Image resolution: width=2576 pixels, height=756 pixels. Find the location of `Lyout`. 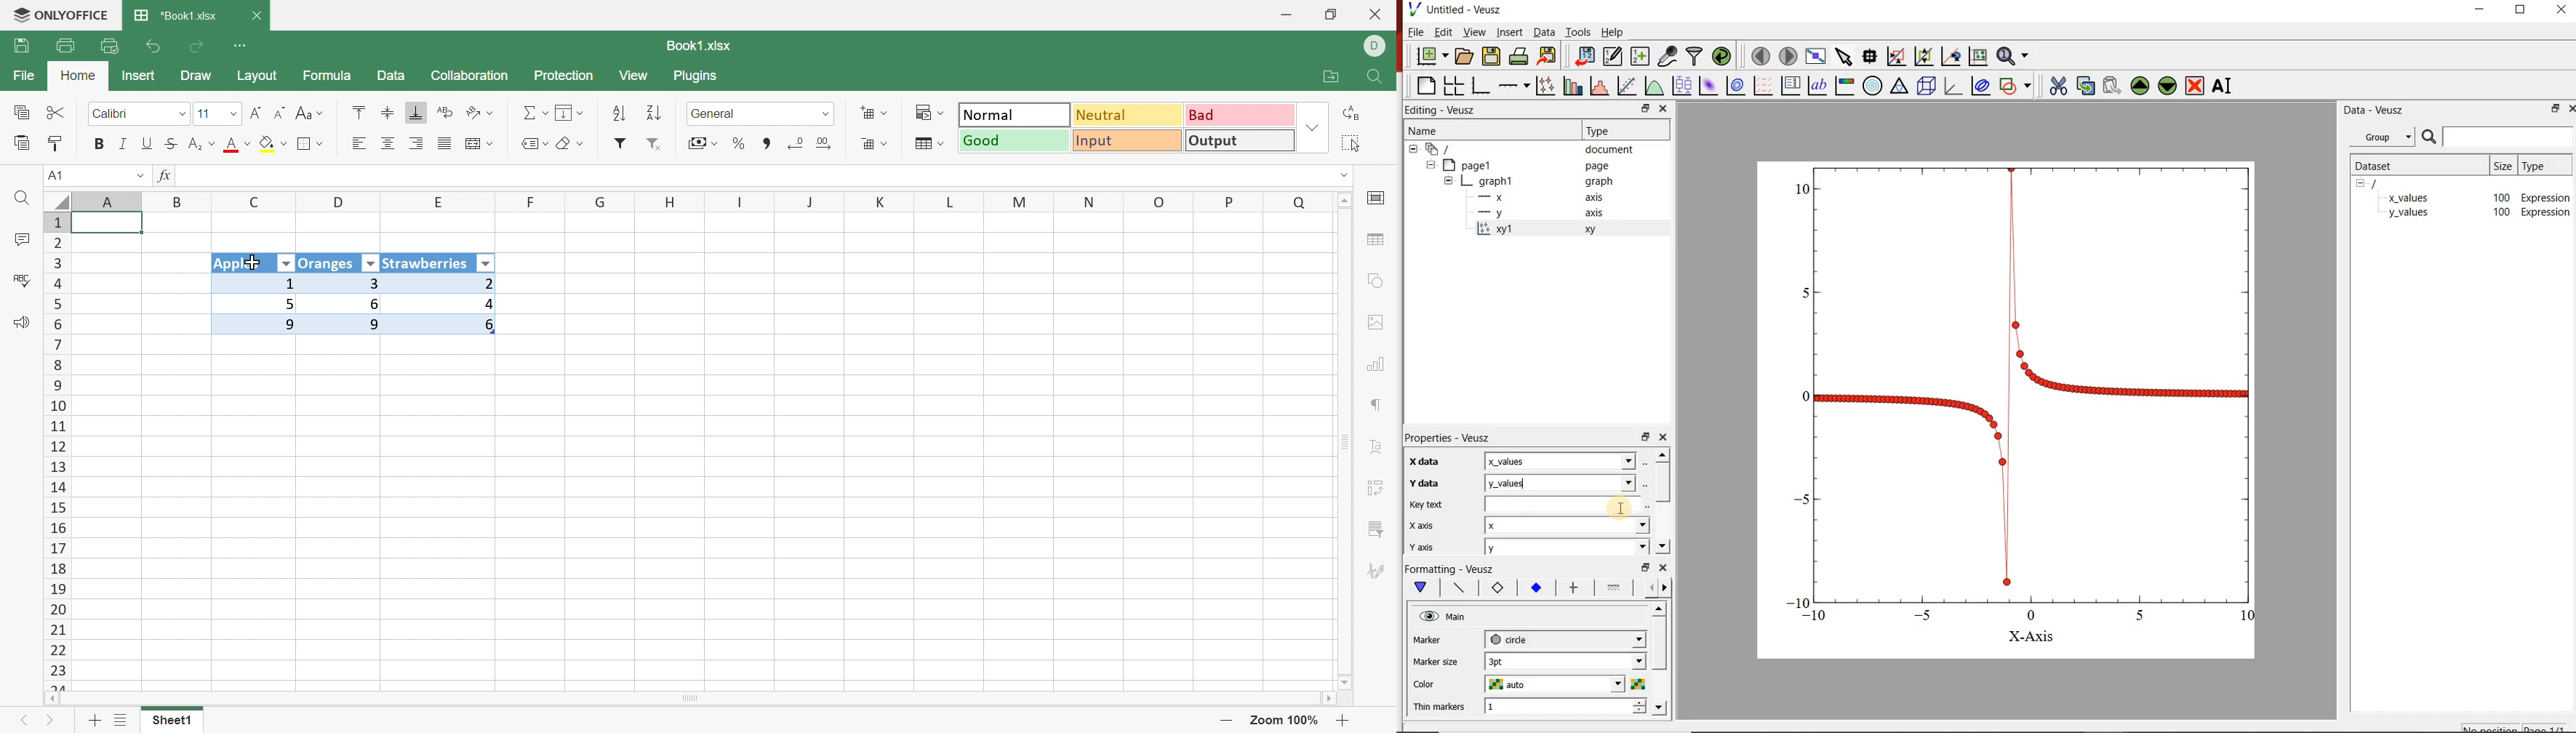

Lyout is located at coordinates (257, 77).